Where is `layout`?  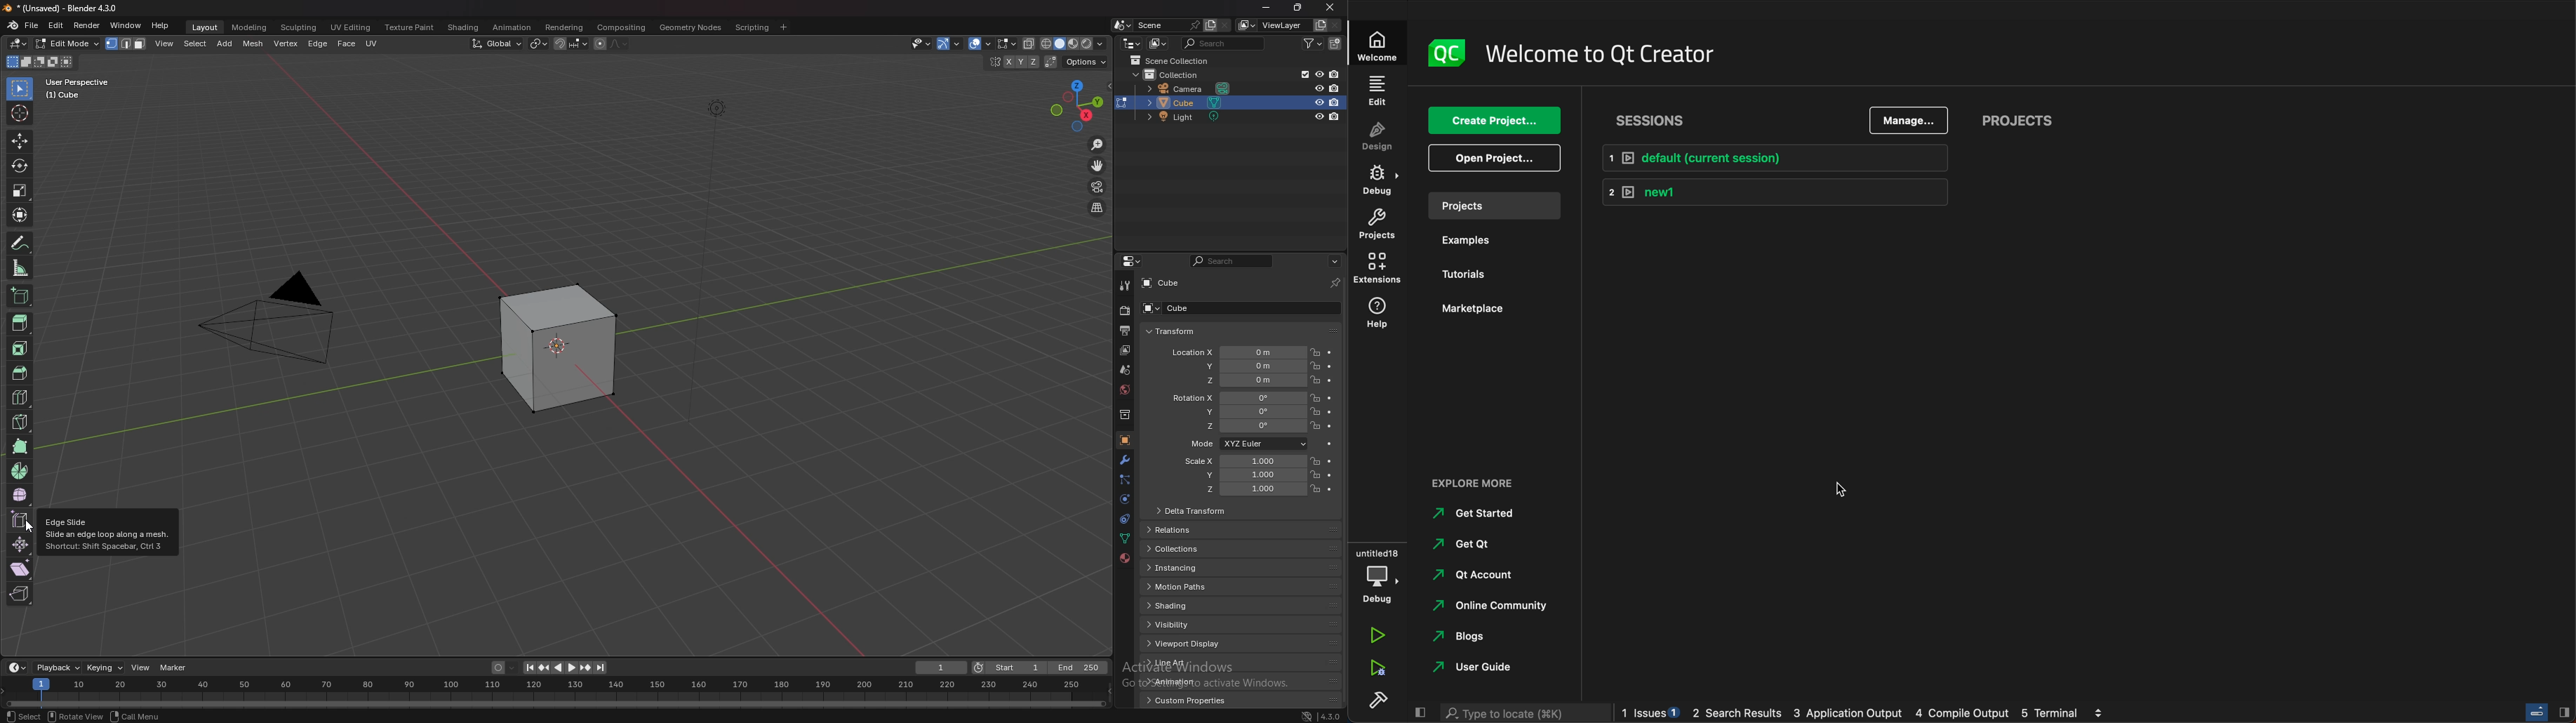 layout is located at coordinates (206, 27).